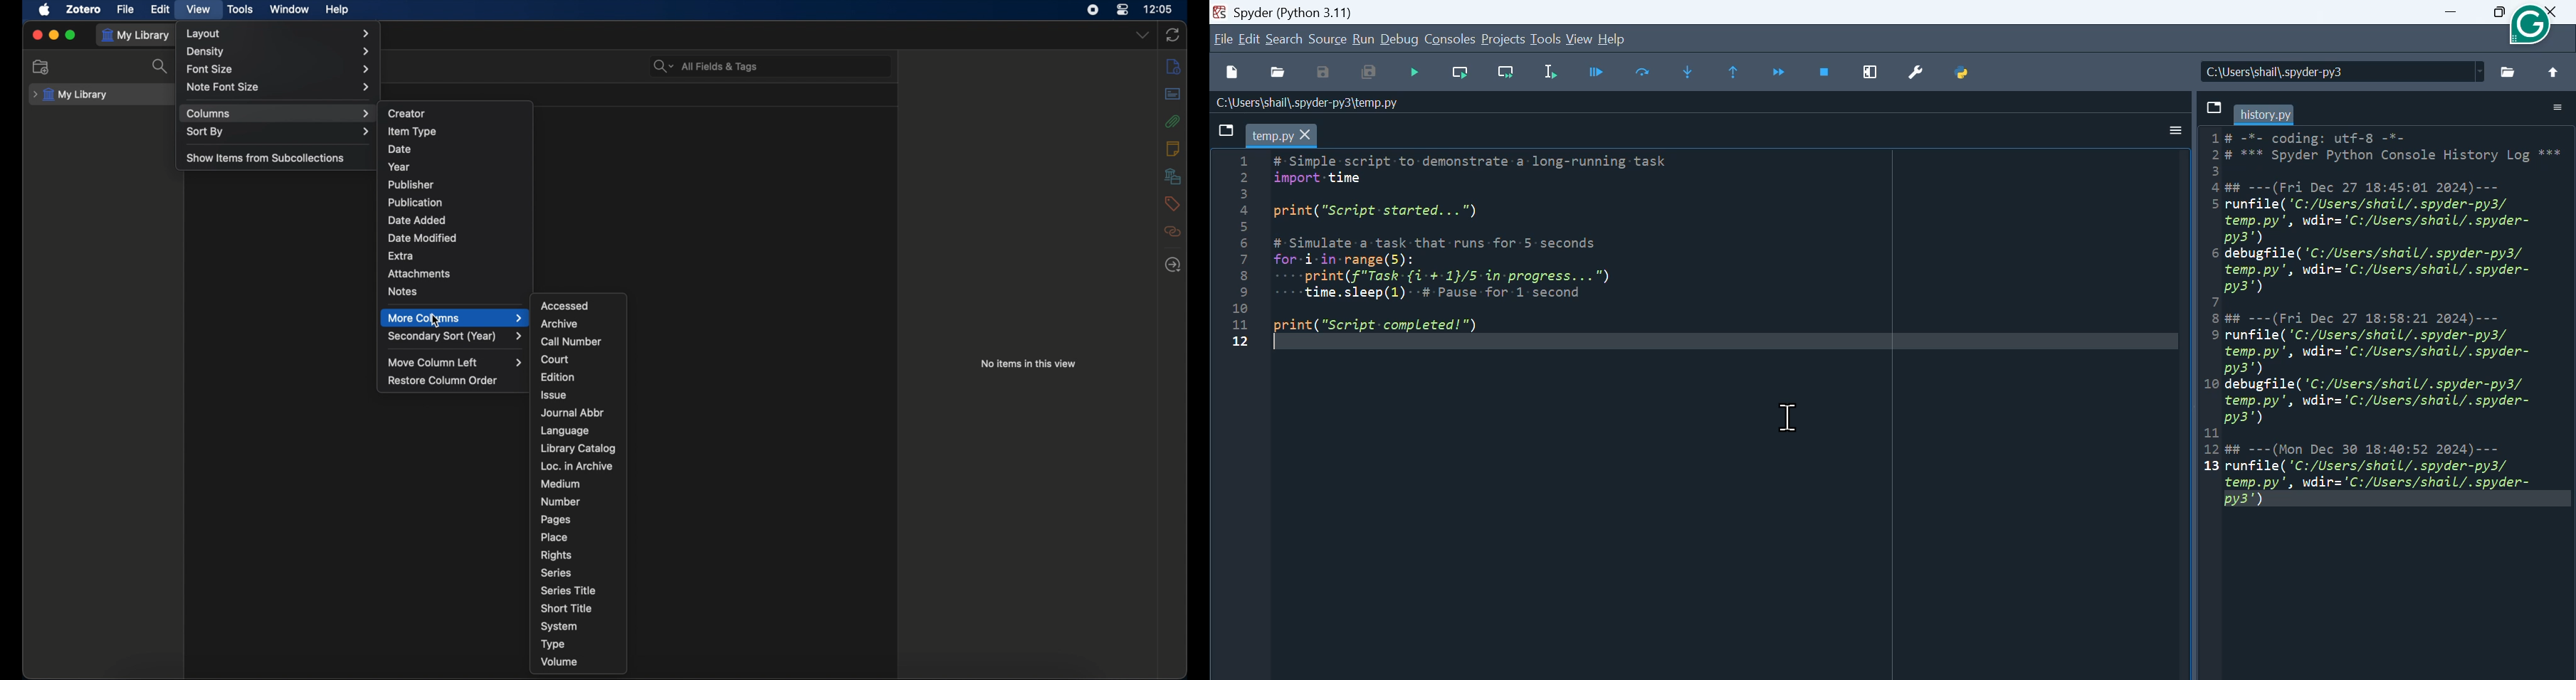  I want to click on move column left, so click(456, 363).